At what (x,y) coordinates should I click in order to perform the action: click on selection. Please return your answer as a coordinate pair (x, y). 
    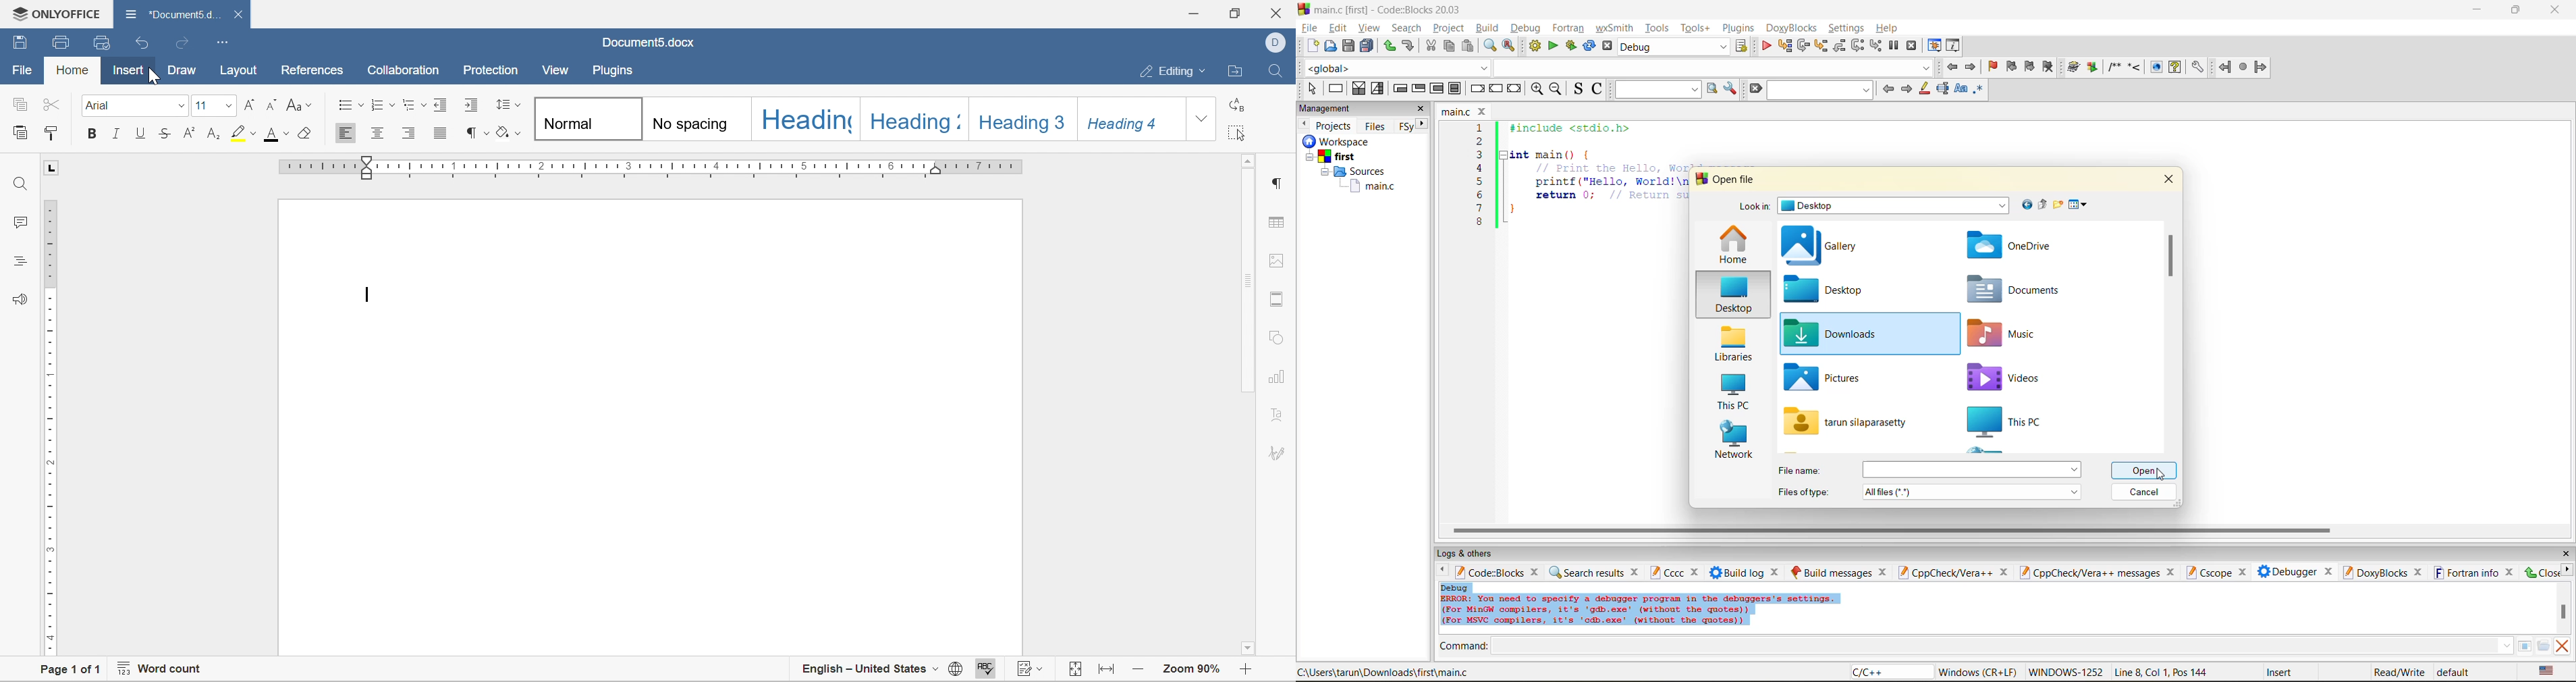
    Looking at the image, I should click on (1378, 89).